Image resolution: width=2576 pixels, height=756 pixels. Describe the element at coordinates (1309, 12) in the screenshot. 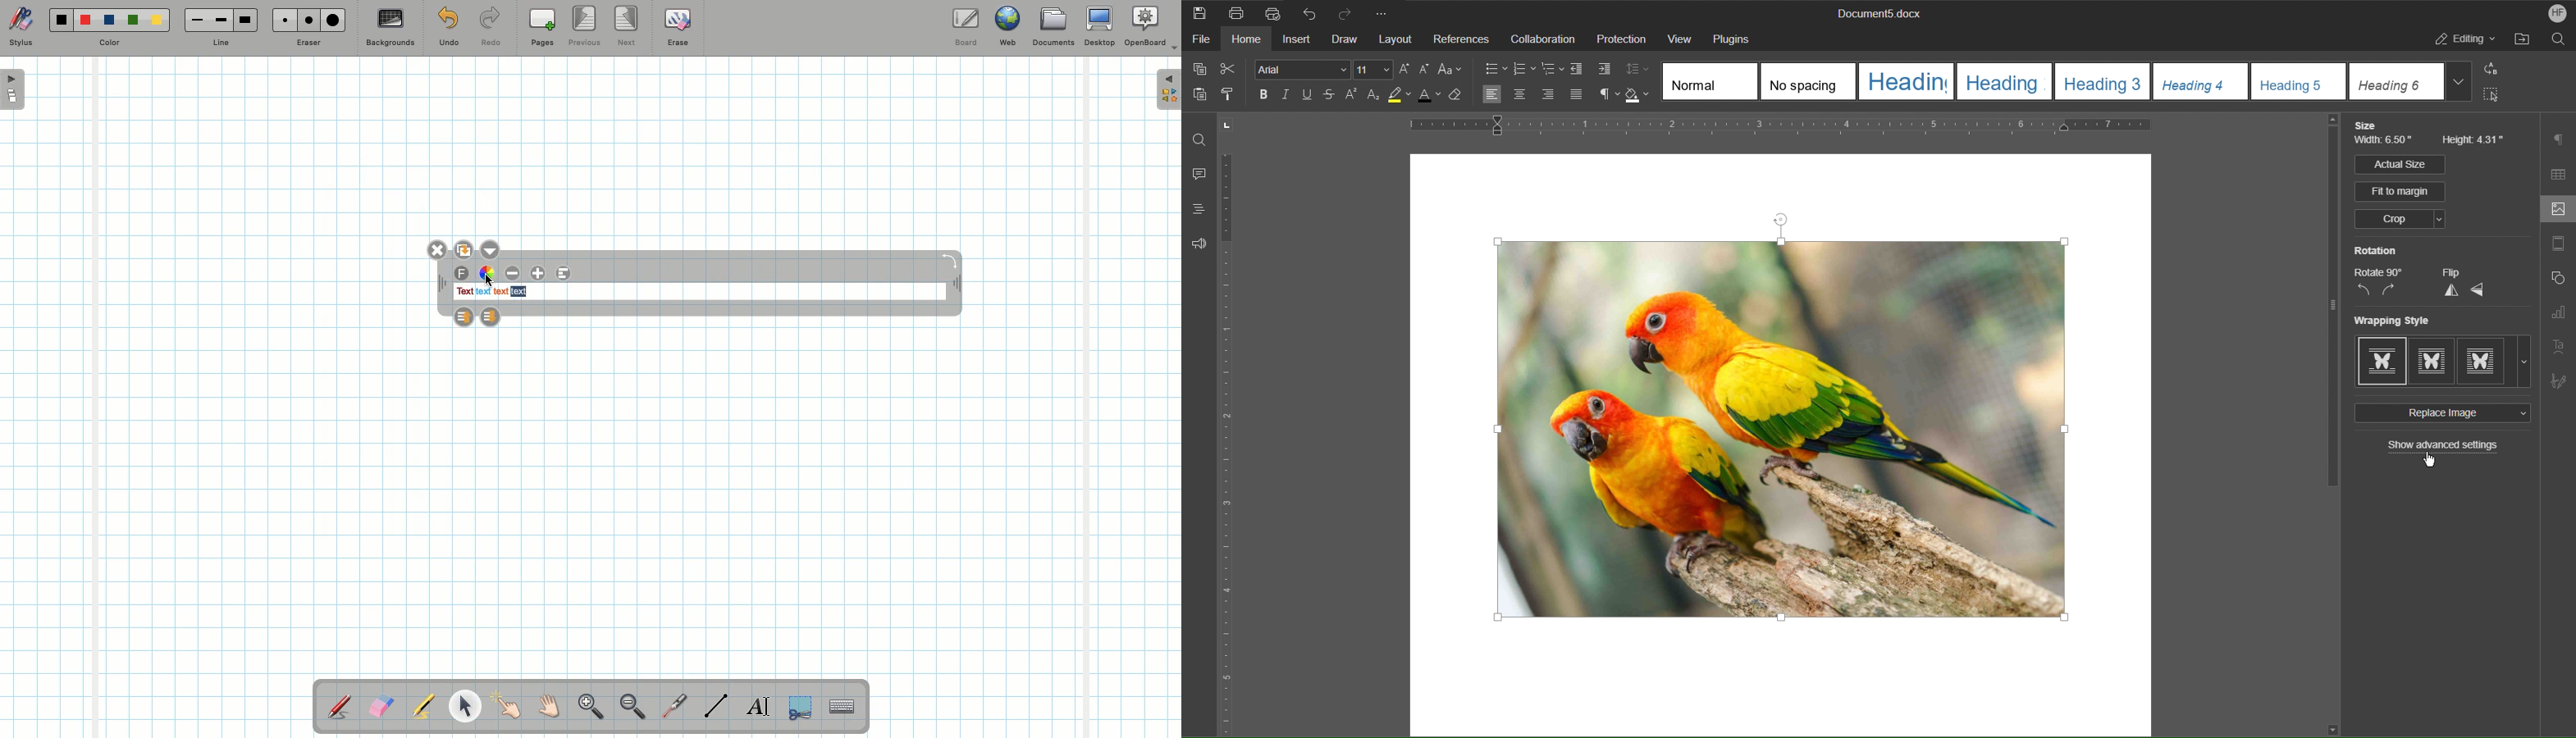

I see `Undo` at that location.